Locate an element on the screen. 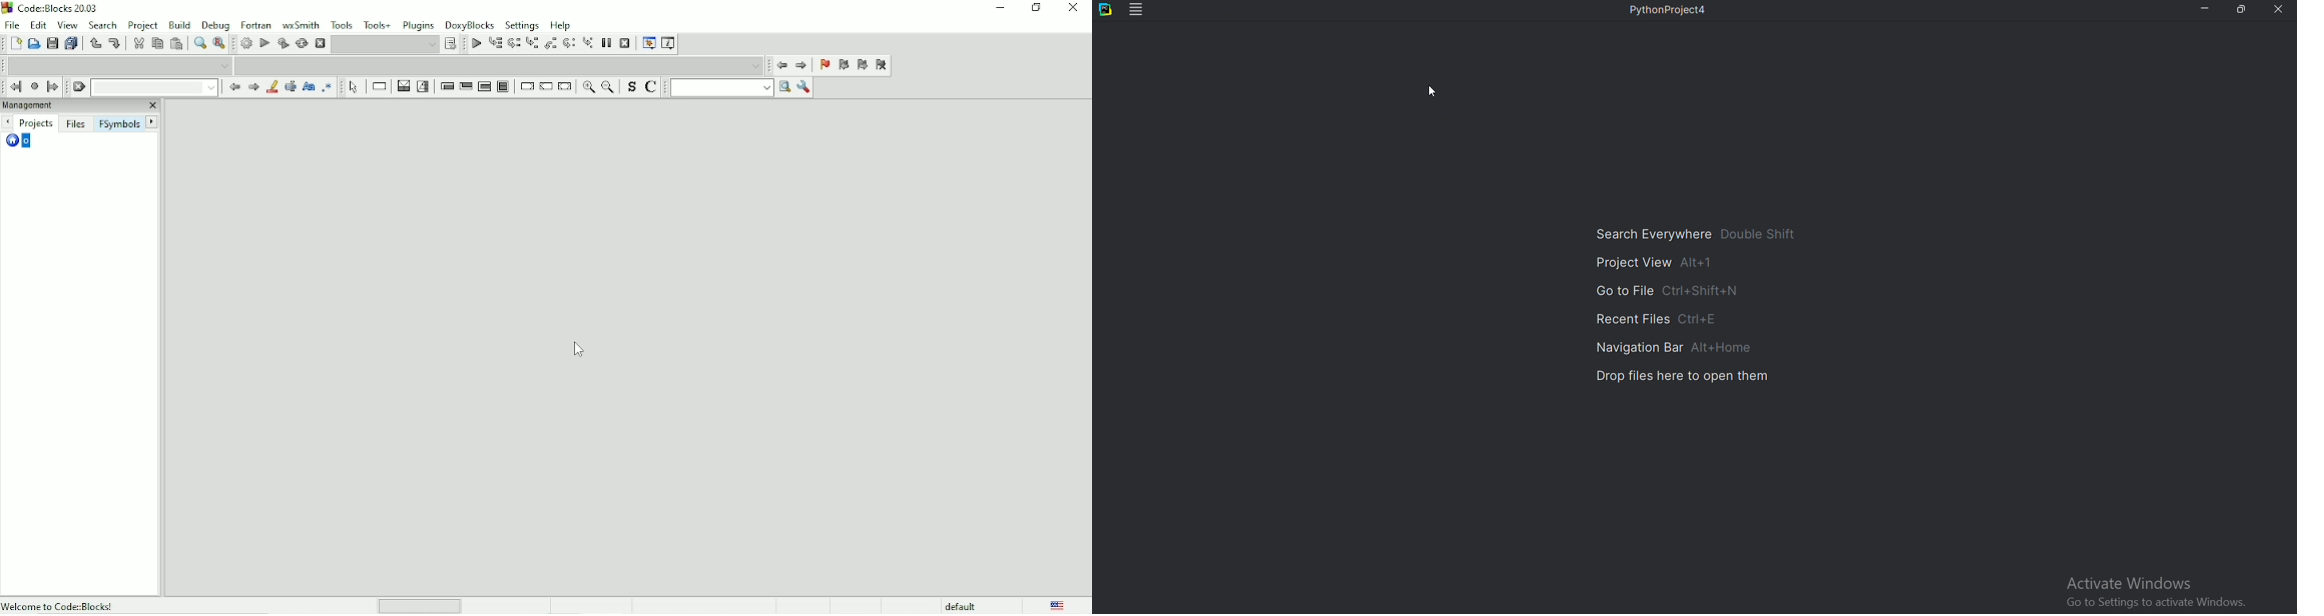  Cut is located at coordinates (138, 43).